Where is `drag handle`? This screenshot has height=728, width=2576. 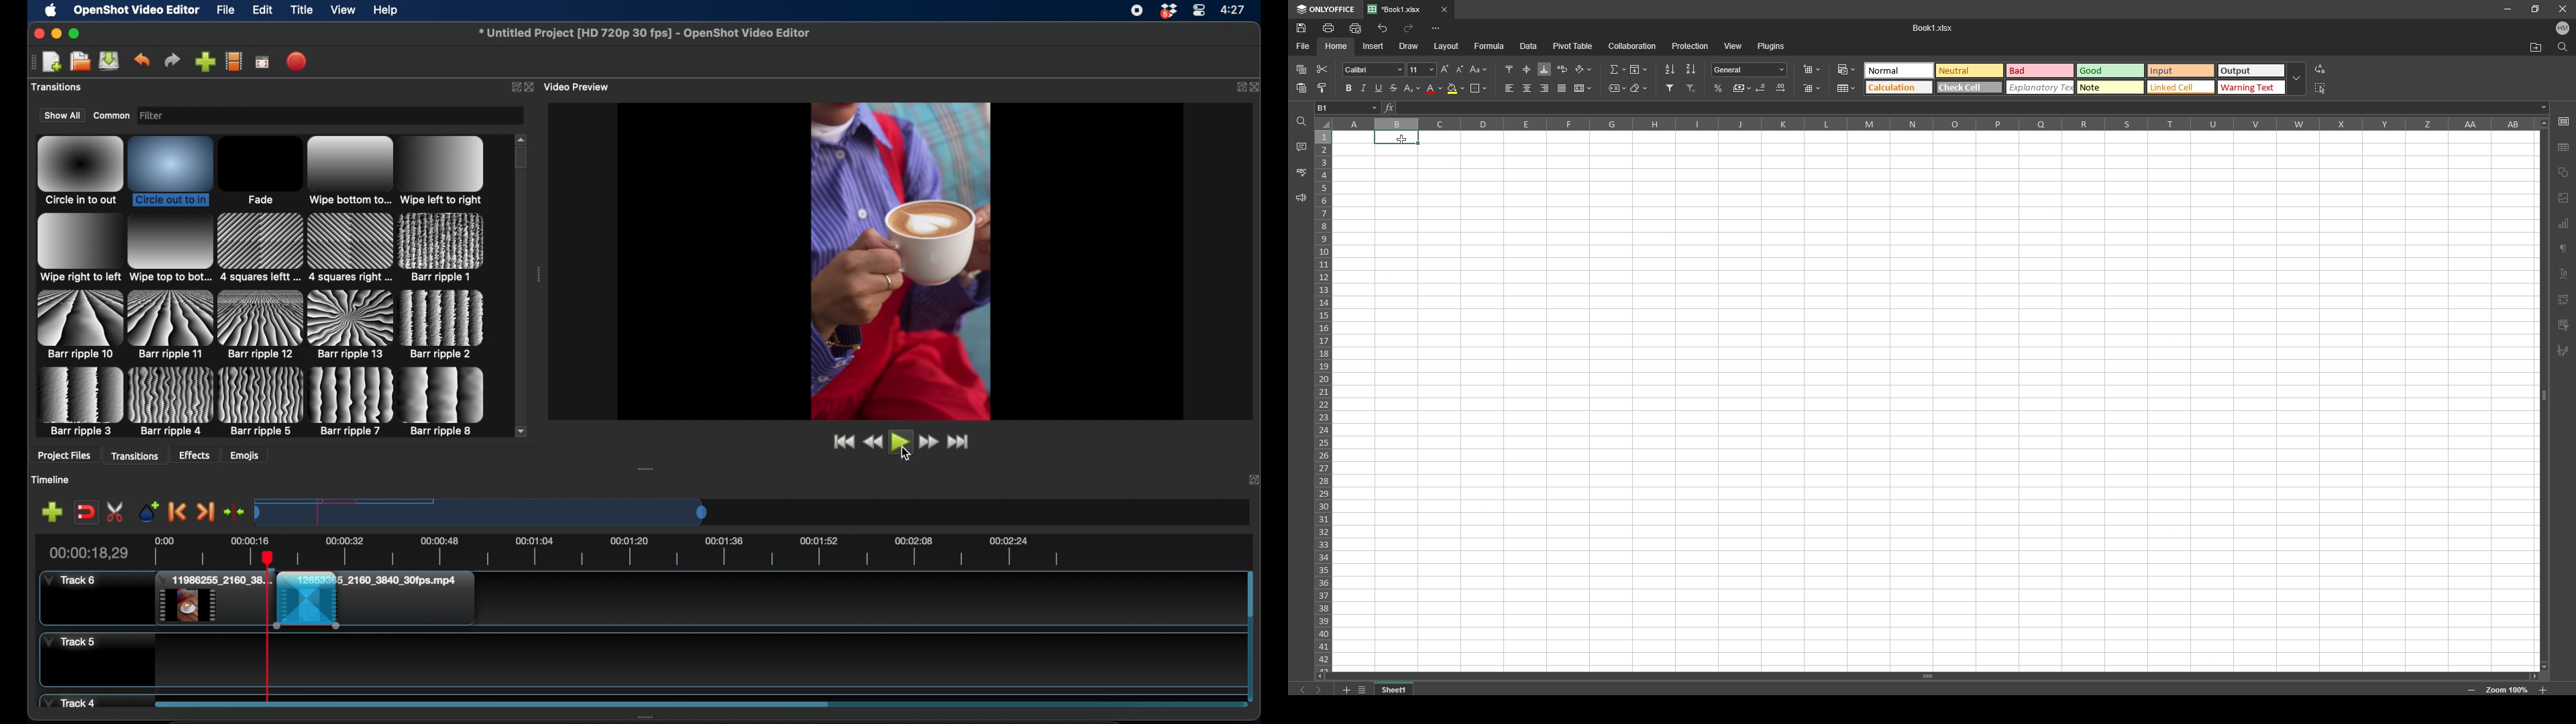 drag handle is located at coordinates (32, 61).